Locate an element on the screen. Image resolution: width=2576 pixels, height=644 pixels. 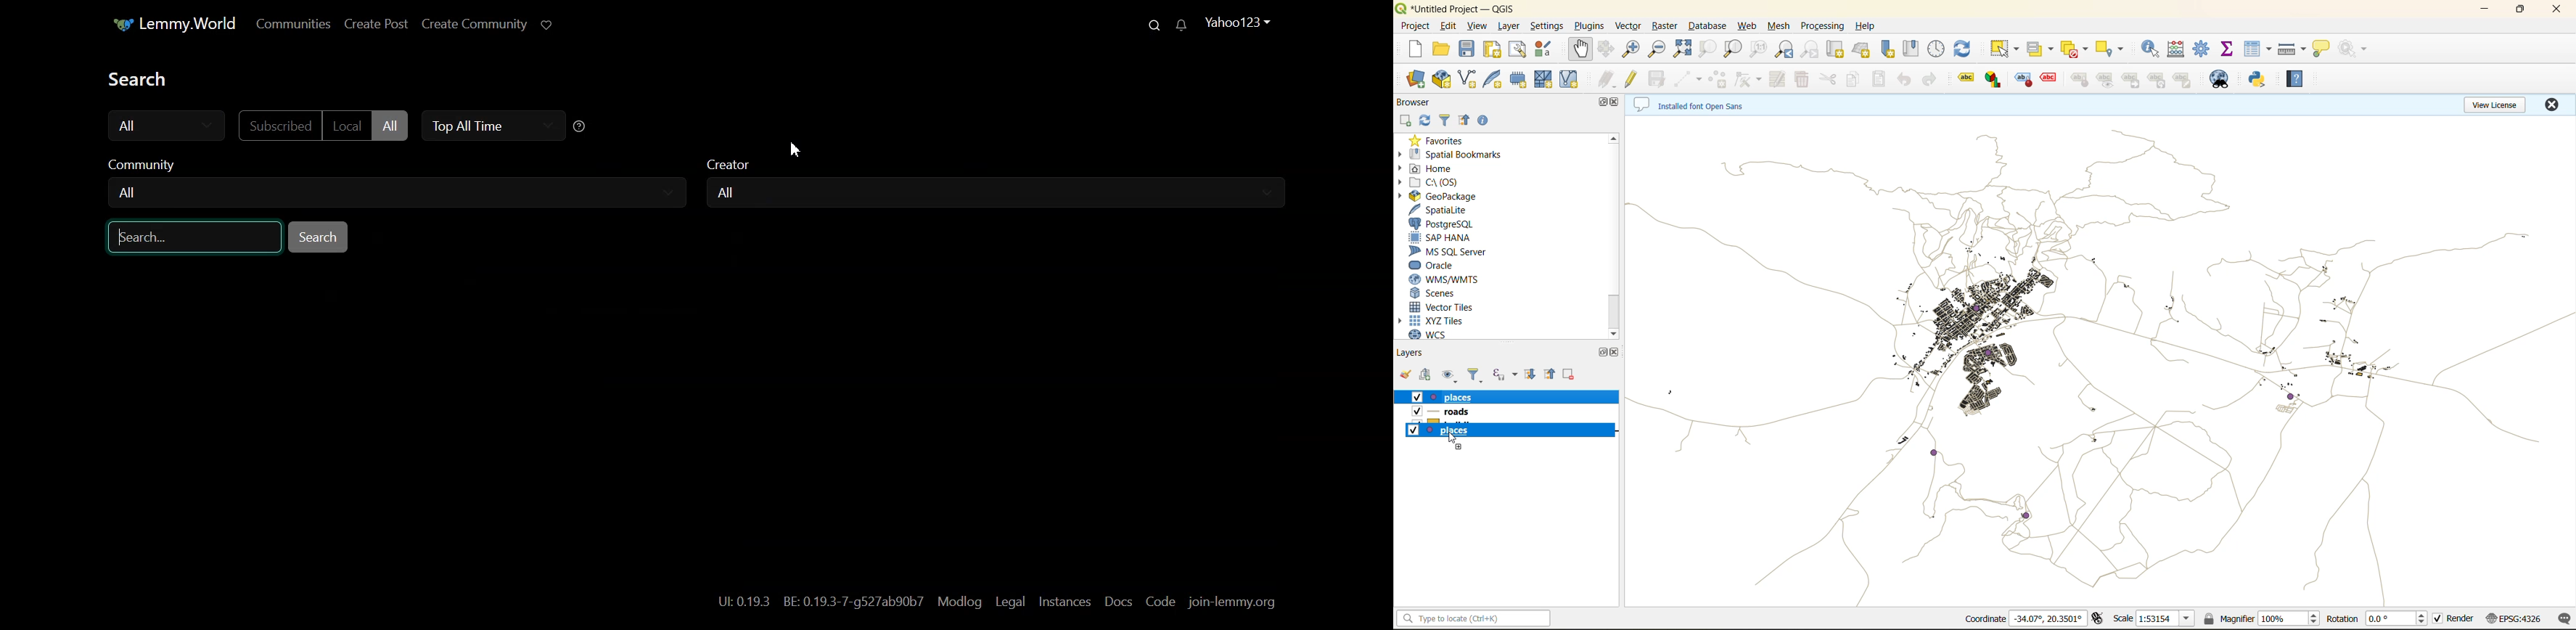
new geopackage is located at coordinates (1441, 80).